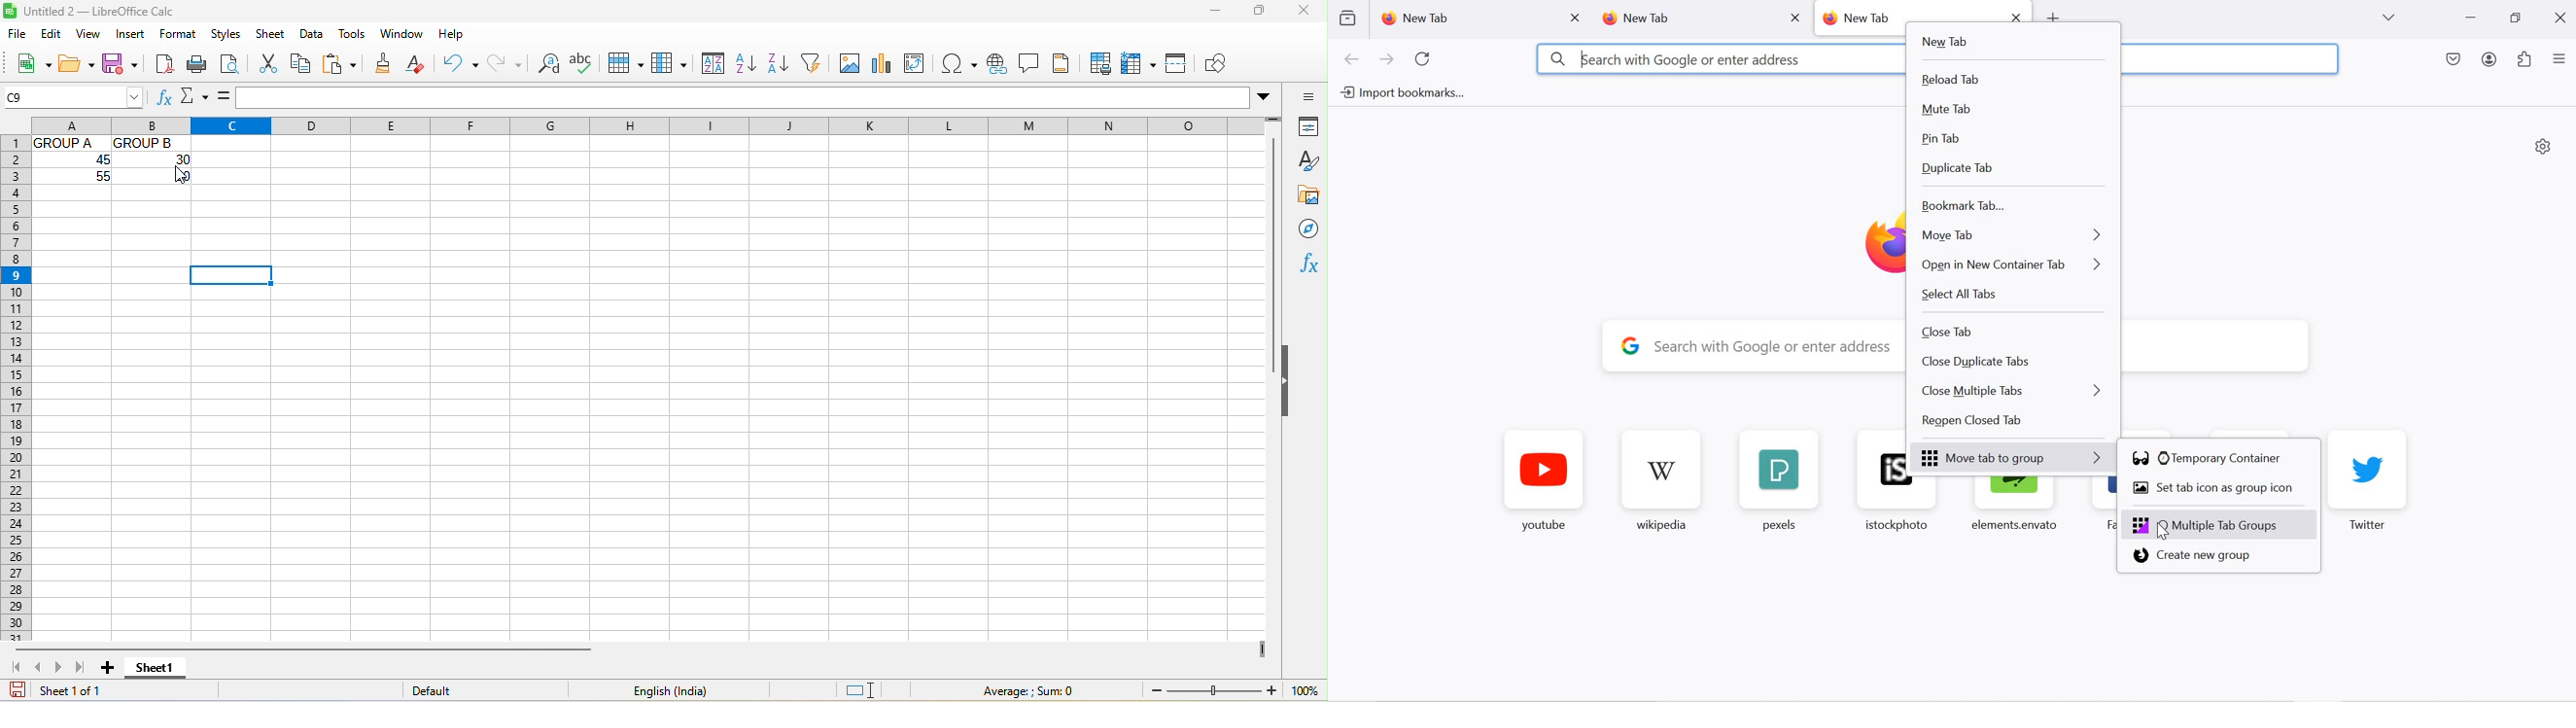 The image size is (2576, 728). I want to click on cursor, so click(2162, 532).